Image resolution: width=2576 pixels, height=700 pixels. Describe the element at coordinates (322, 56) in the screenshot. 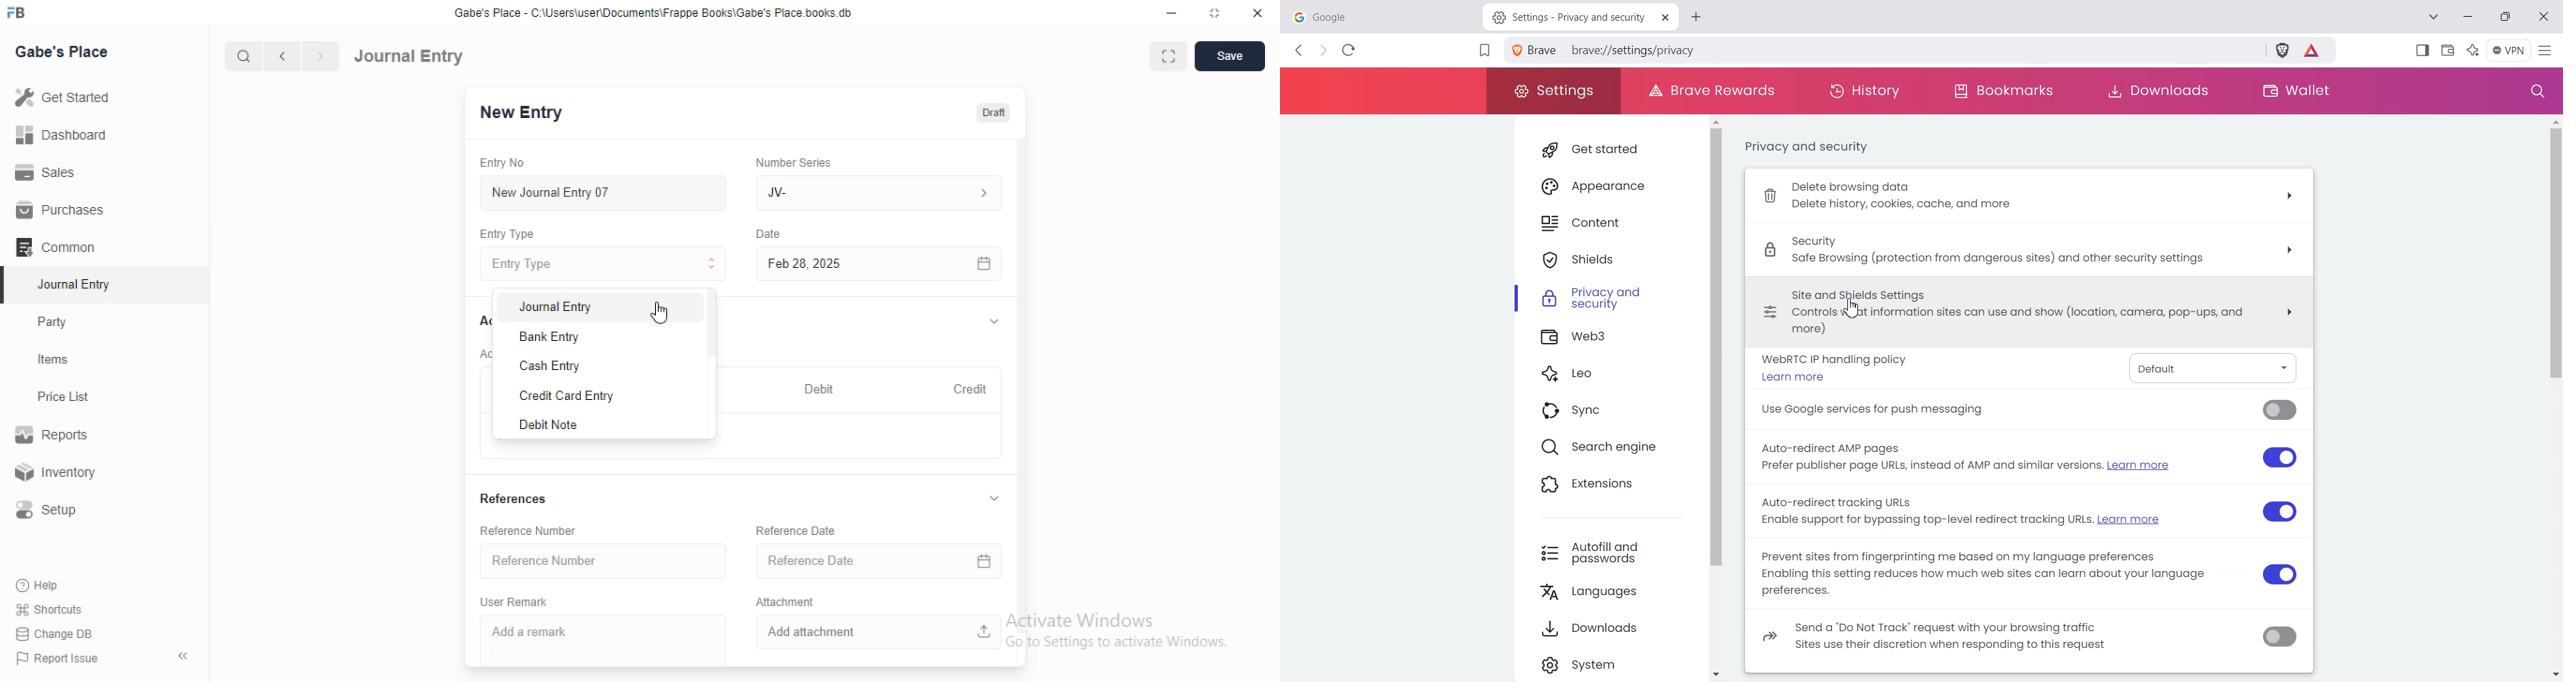

I see `forward` at that location.